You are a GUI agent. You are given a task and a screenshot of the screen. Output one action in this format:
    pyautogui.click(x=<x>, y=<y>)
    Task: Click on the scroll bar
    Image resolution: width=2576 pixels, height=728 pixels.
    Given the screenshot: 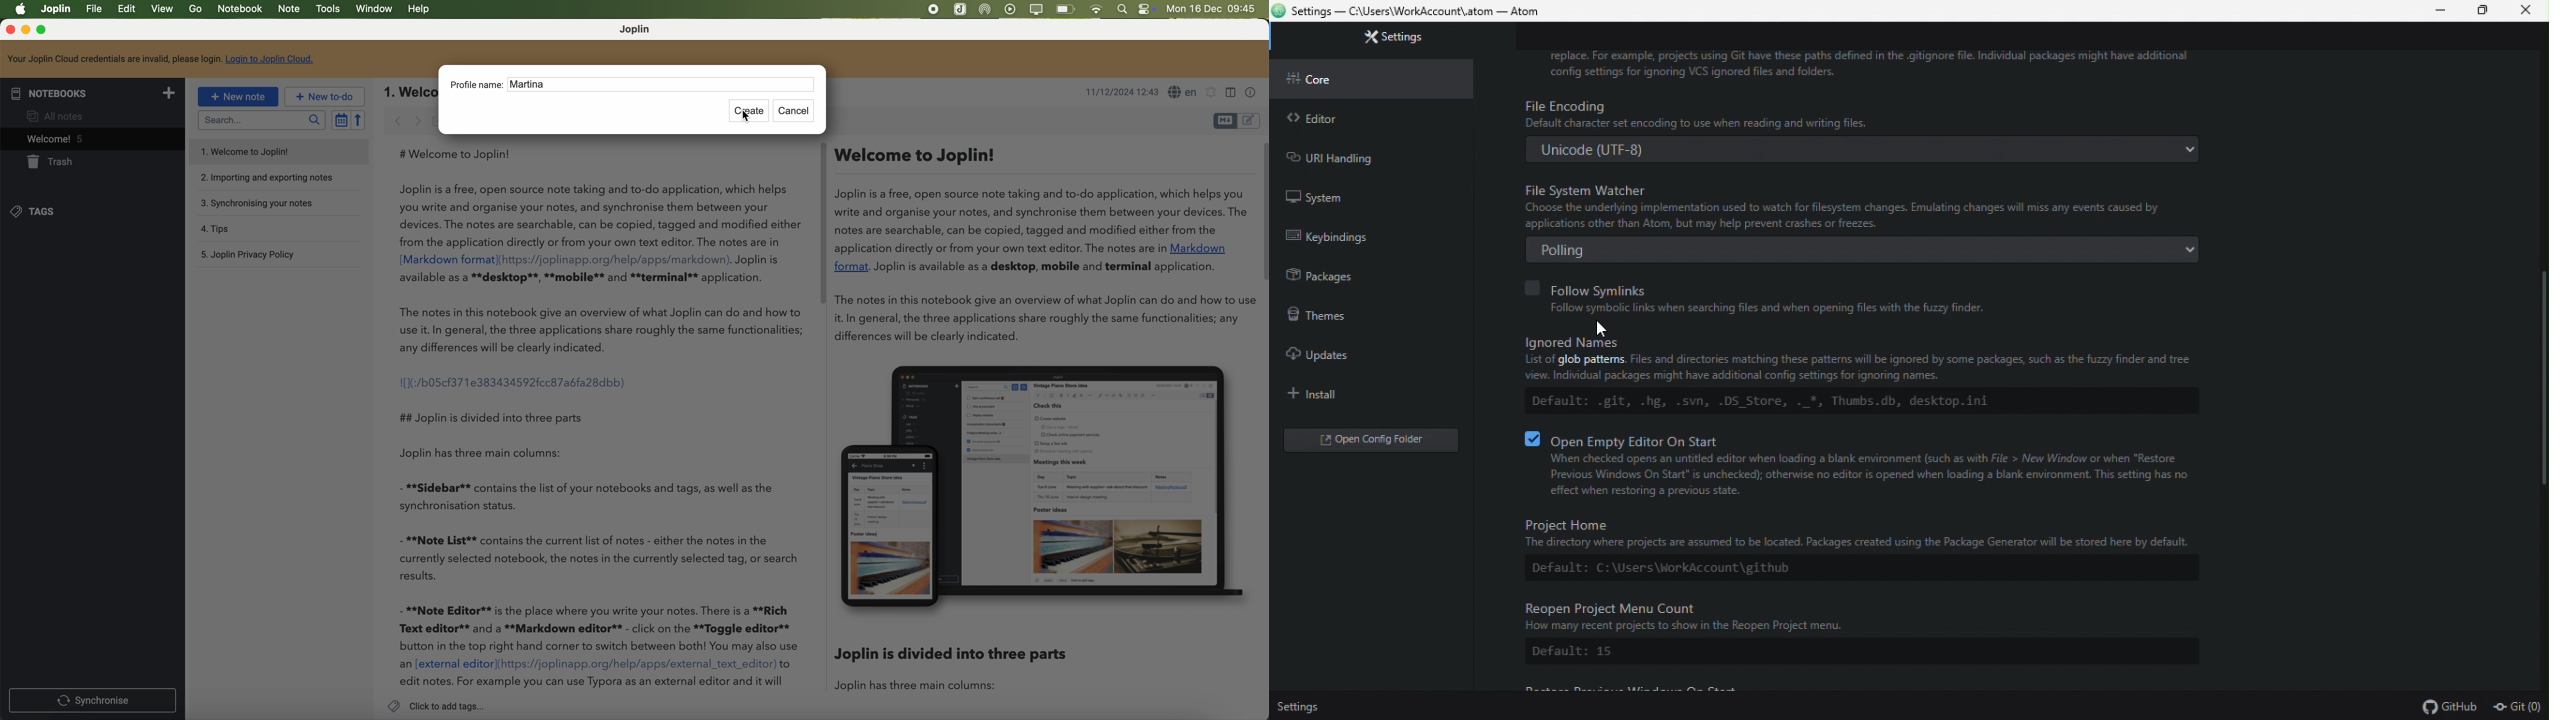 What is the action you would take?
    pyautogui.click(x=820, y=223)
    